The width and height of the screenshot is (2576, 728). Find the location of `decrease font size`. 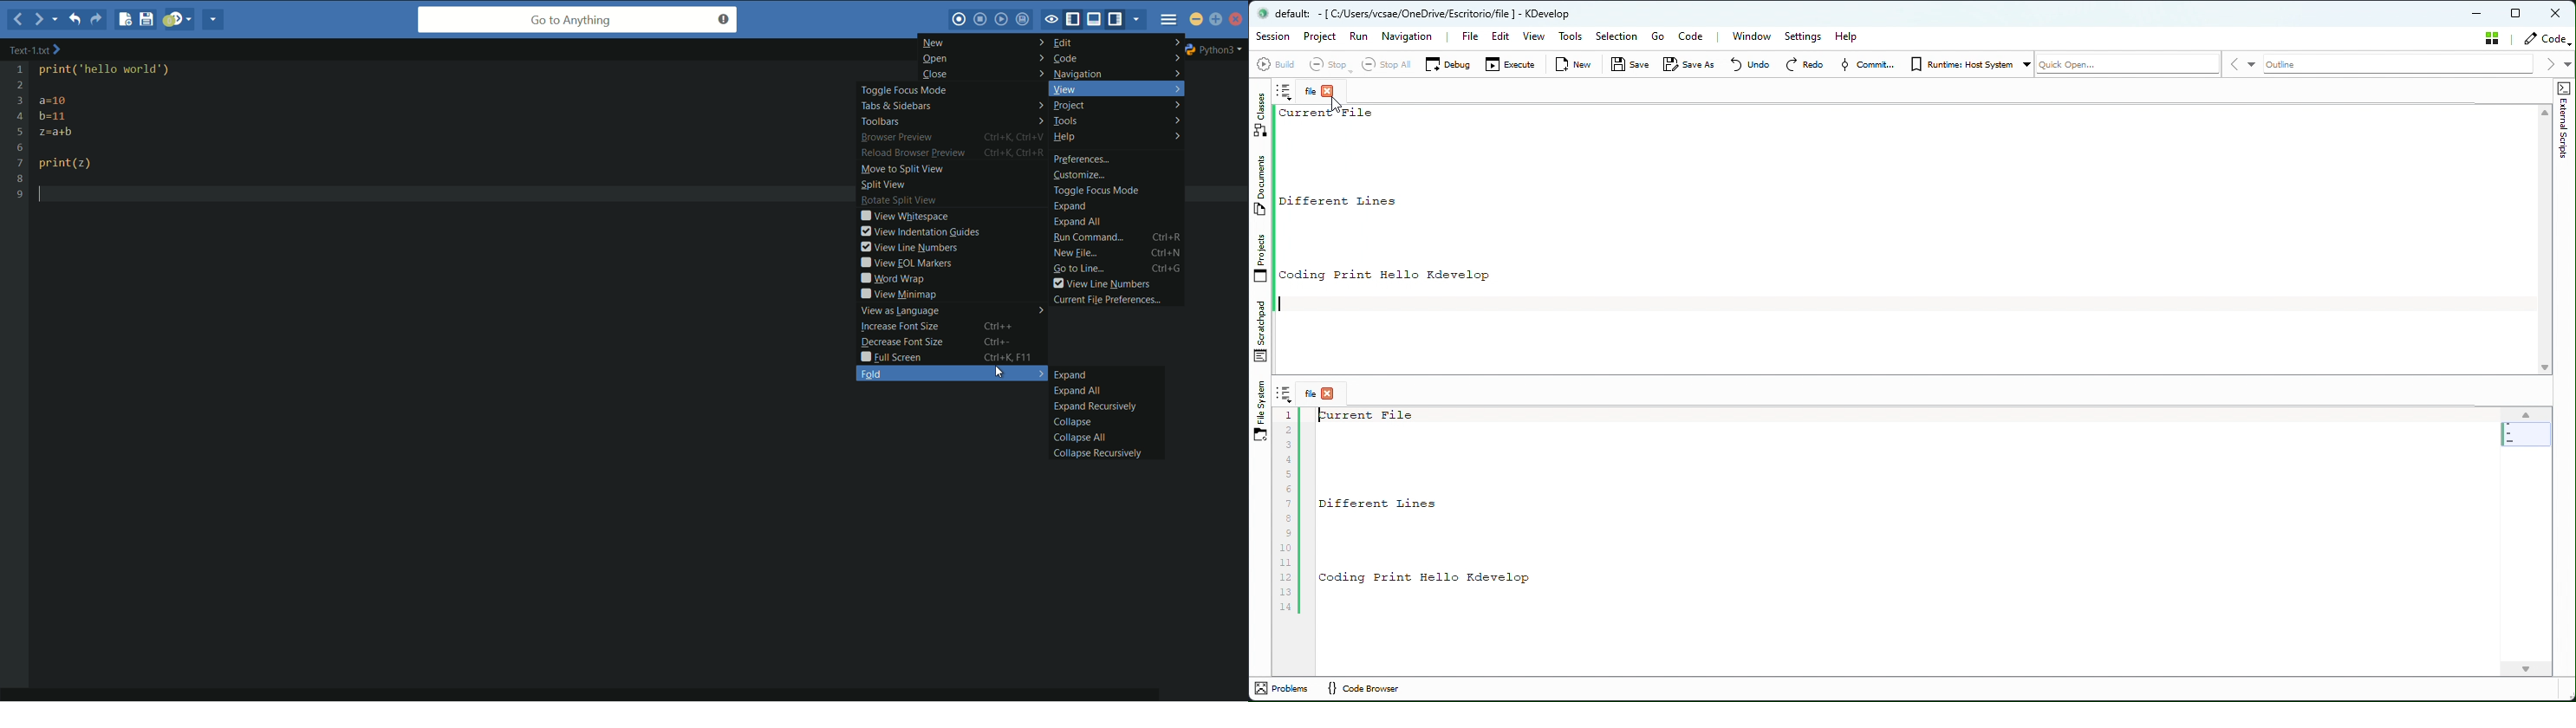

decrease font size is located at coordinates (900, 343).